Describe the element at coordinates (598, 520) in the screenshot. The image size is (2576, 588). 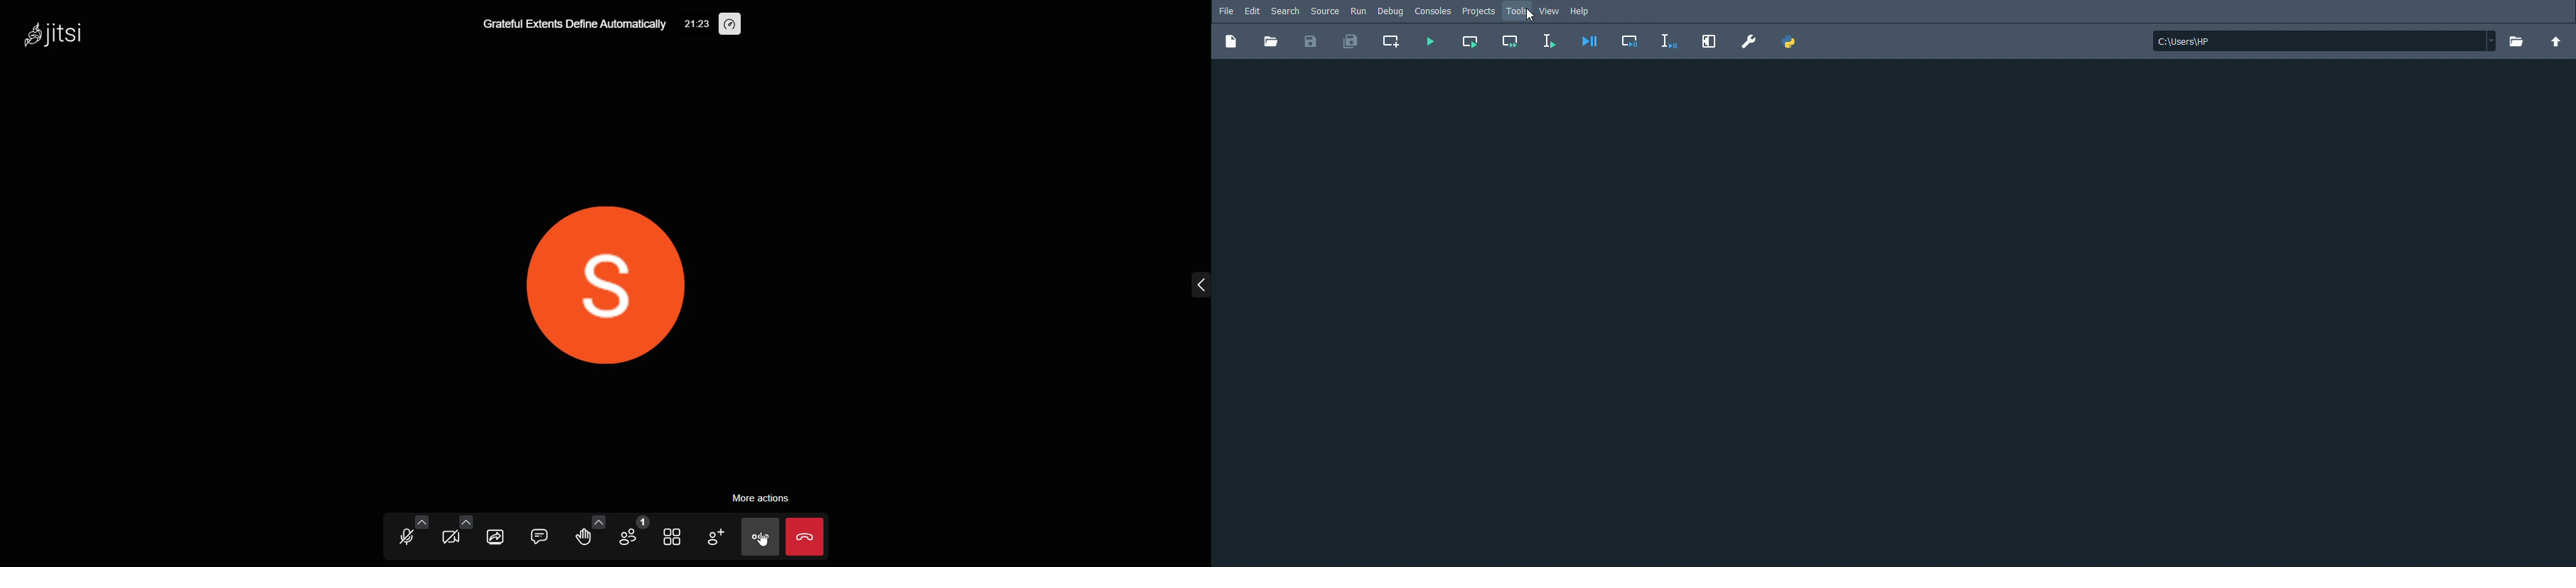
I see `more emoji` at that location.